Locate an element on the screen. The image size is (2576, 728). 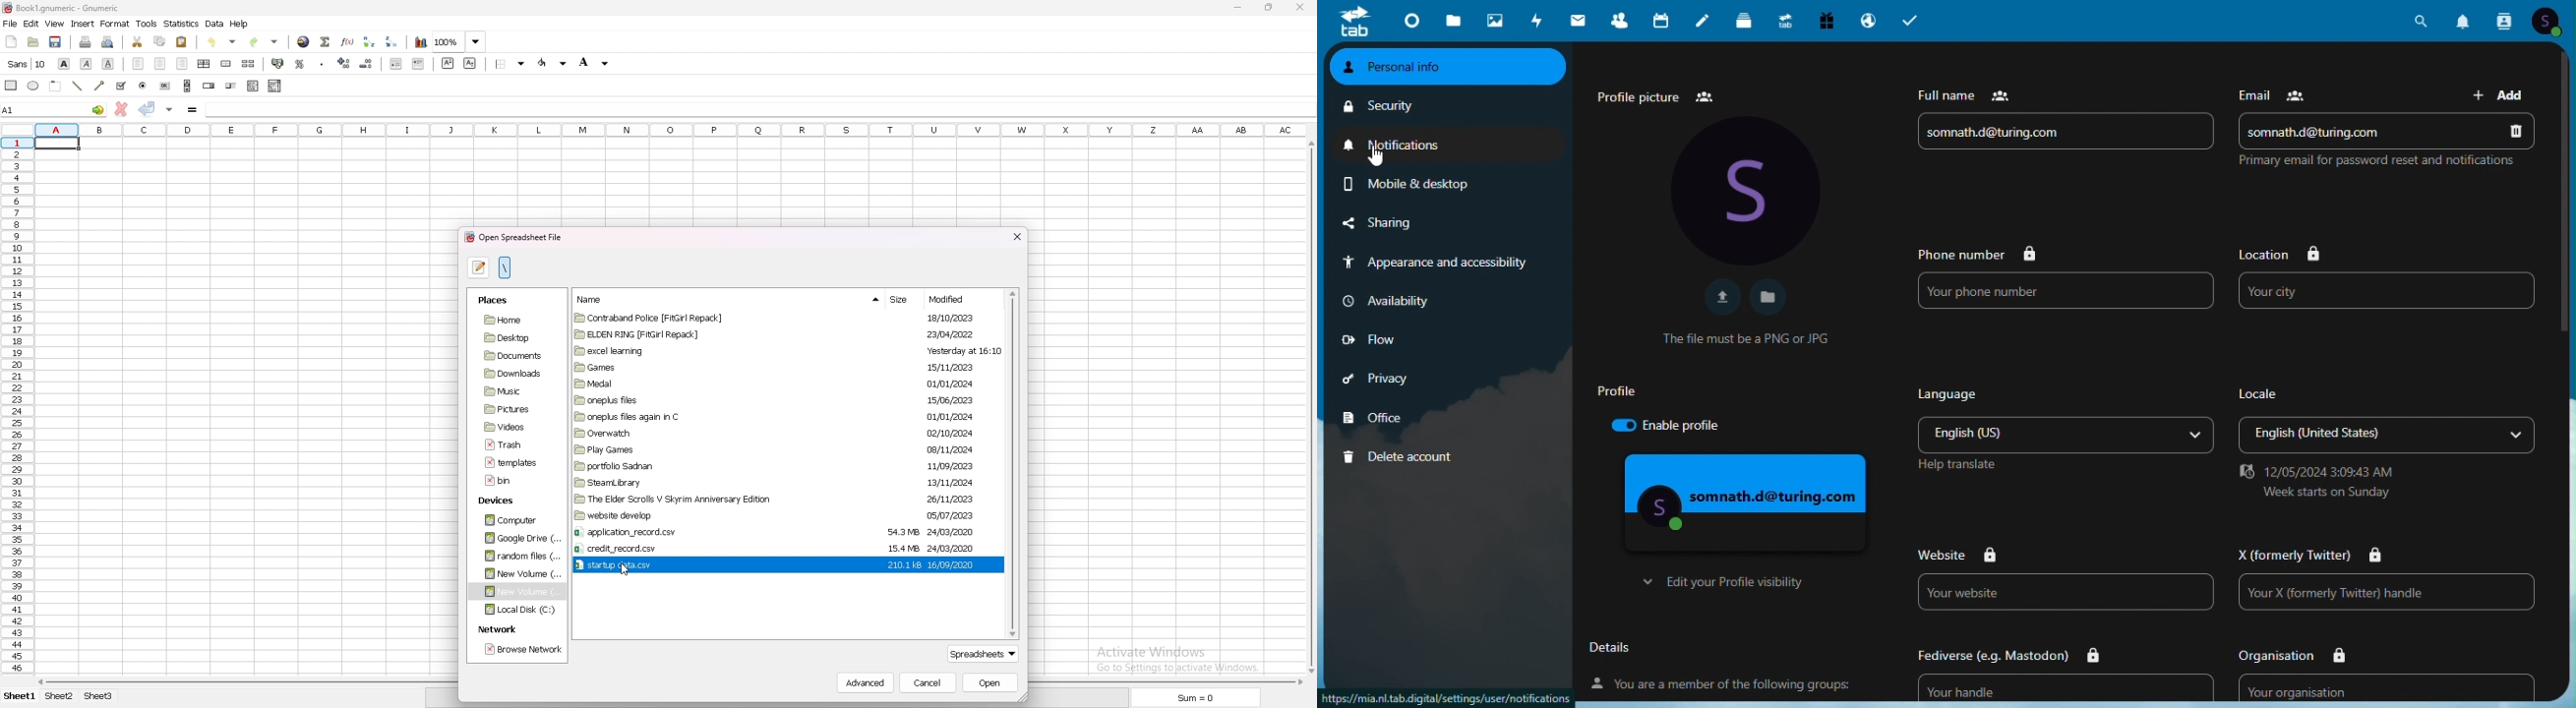
Name is located at coordinates (2066, 130).